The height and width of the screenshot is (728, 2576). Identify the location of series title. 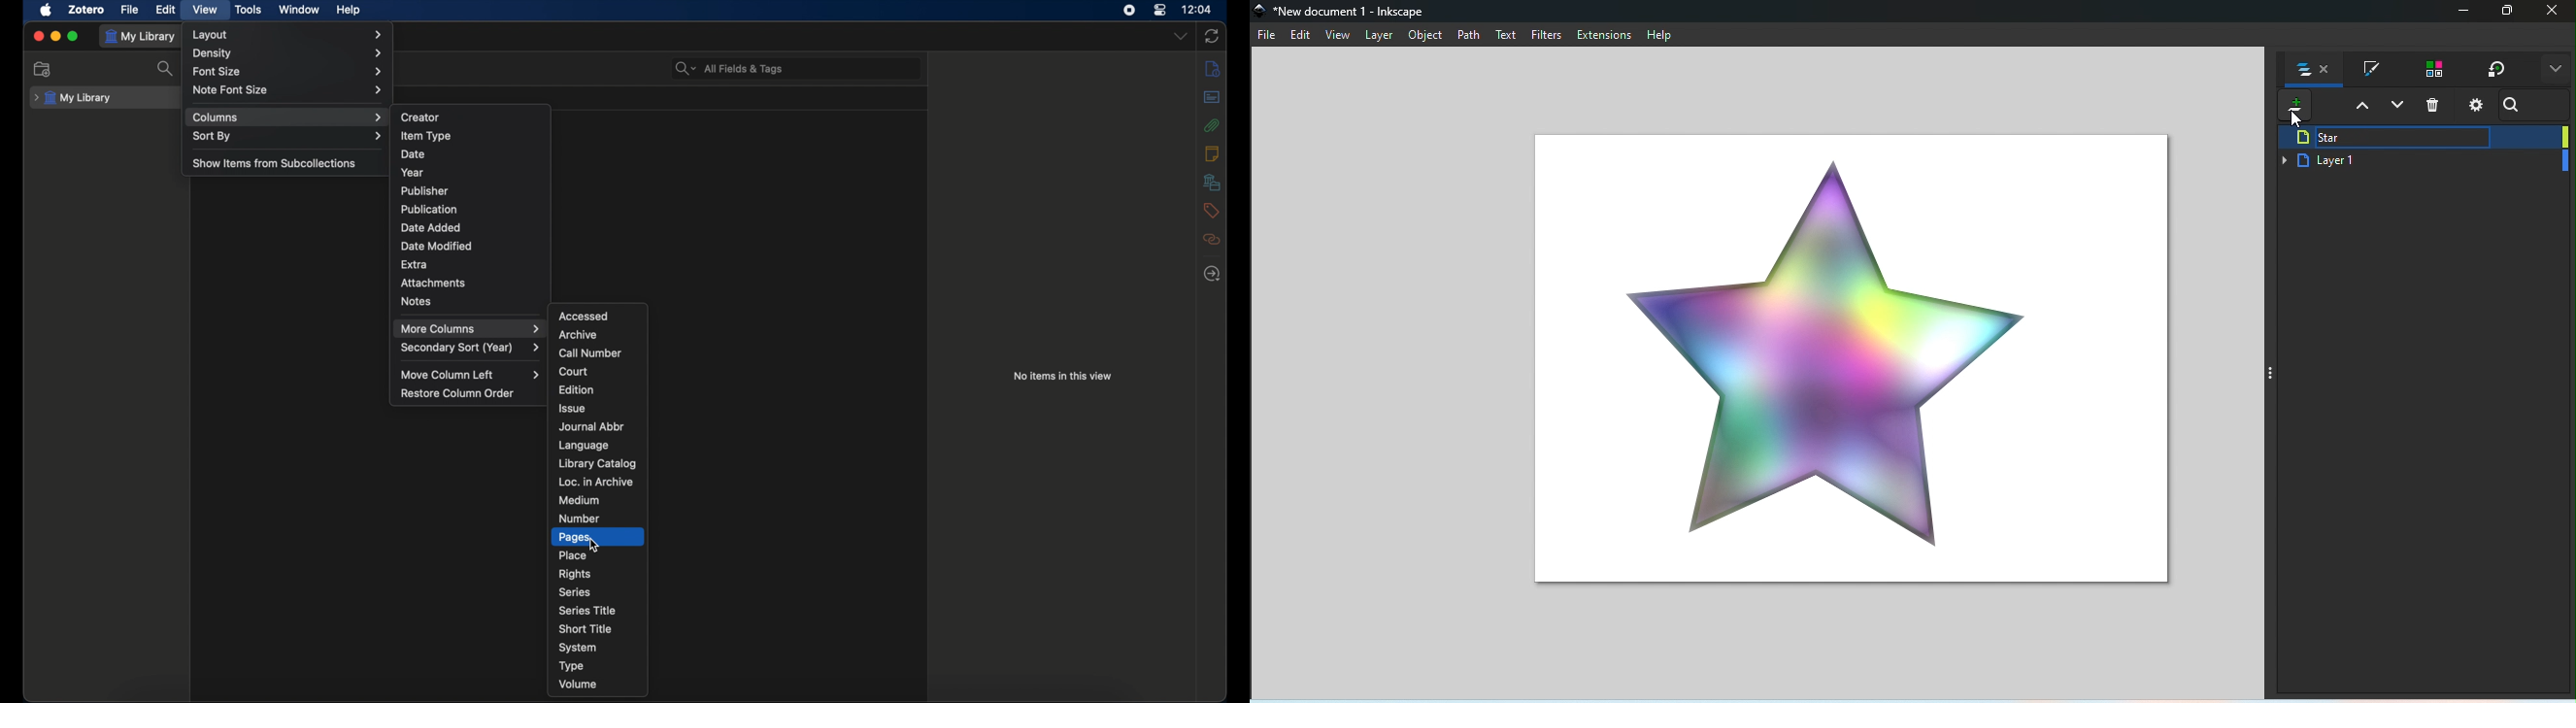
(589, 611).